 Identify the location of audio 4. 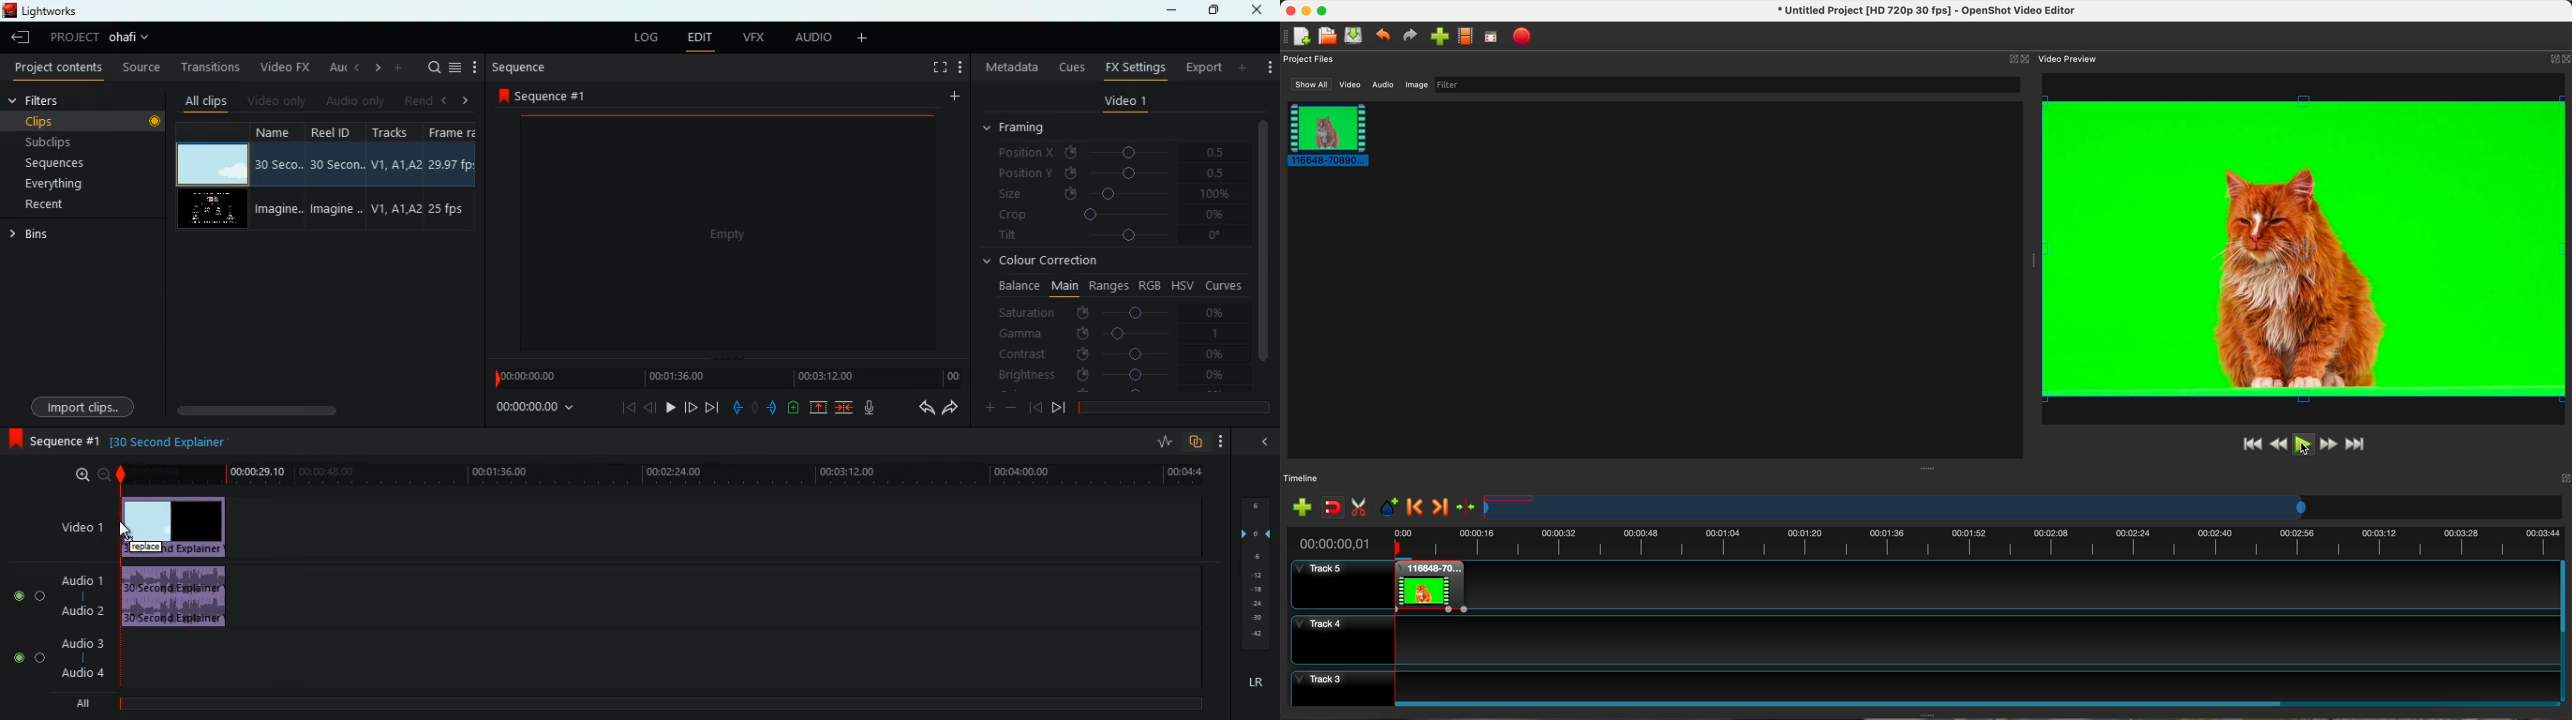
(82, 672).